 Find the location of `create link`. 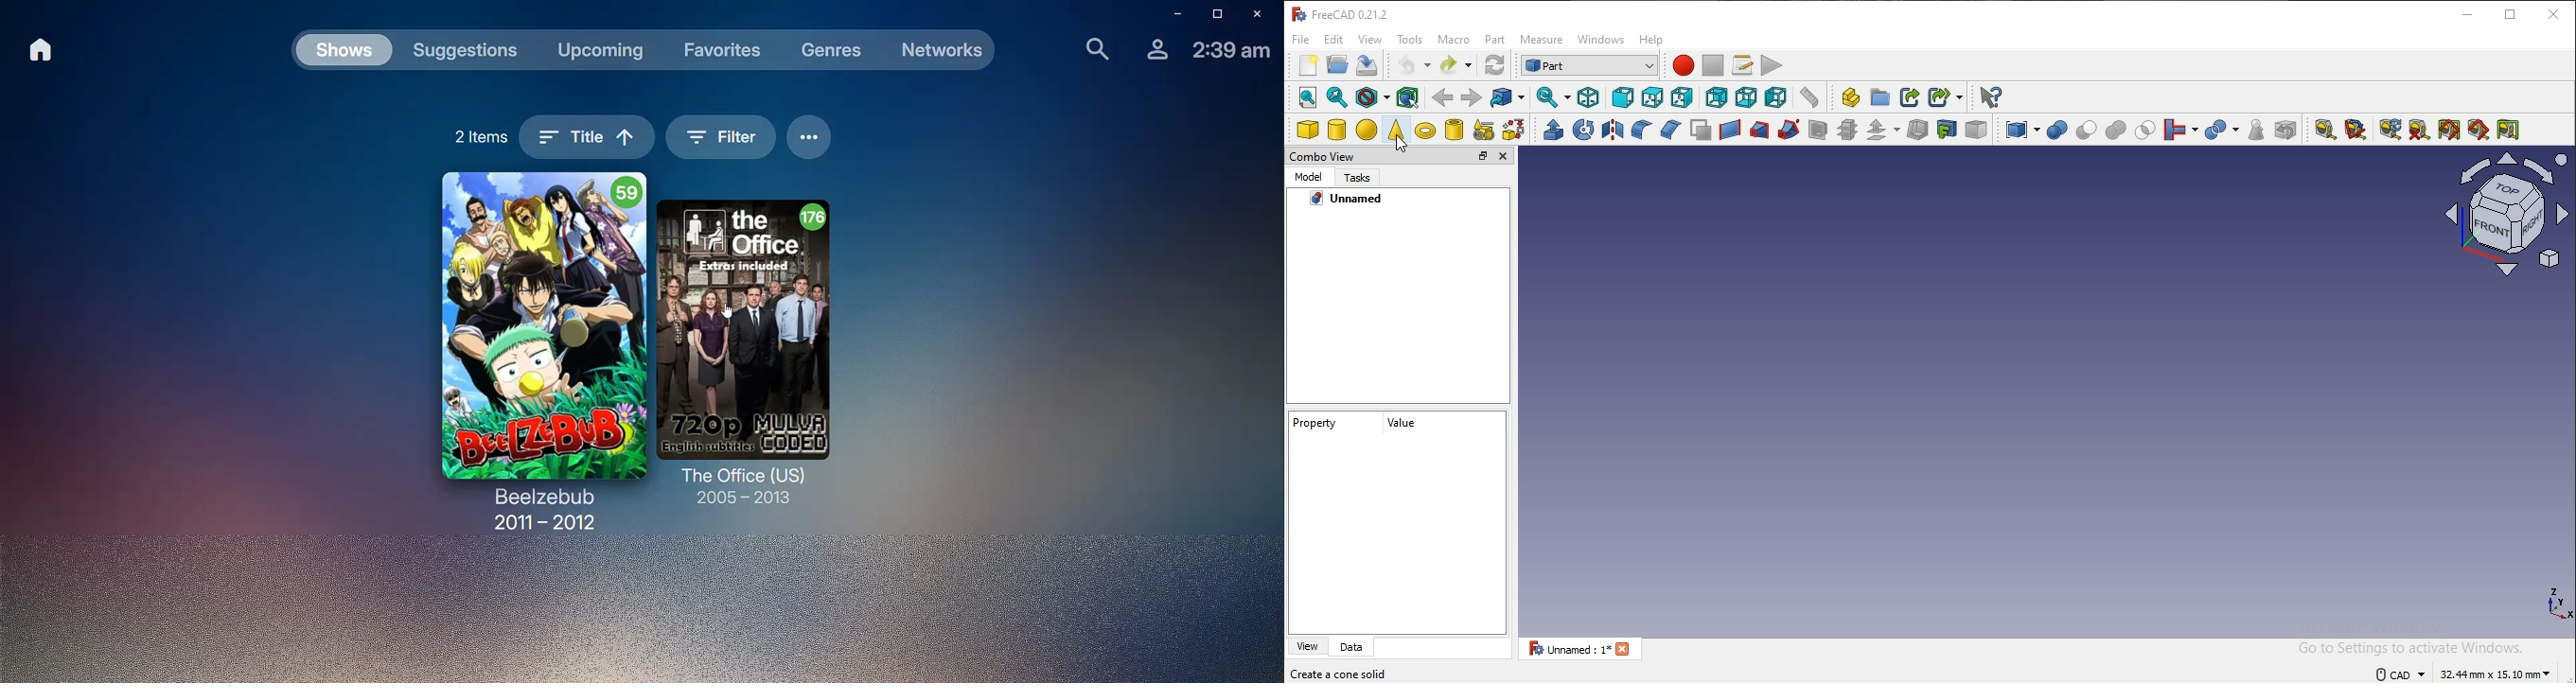

create link is located at coordinates (1909, 96).